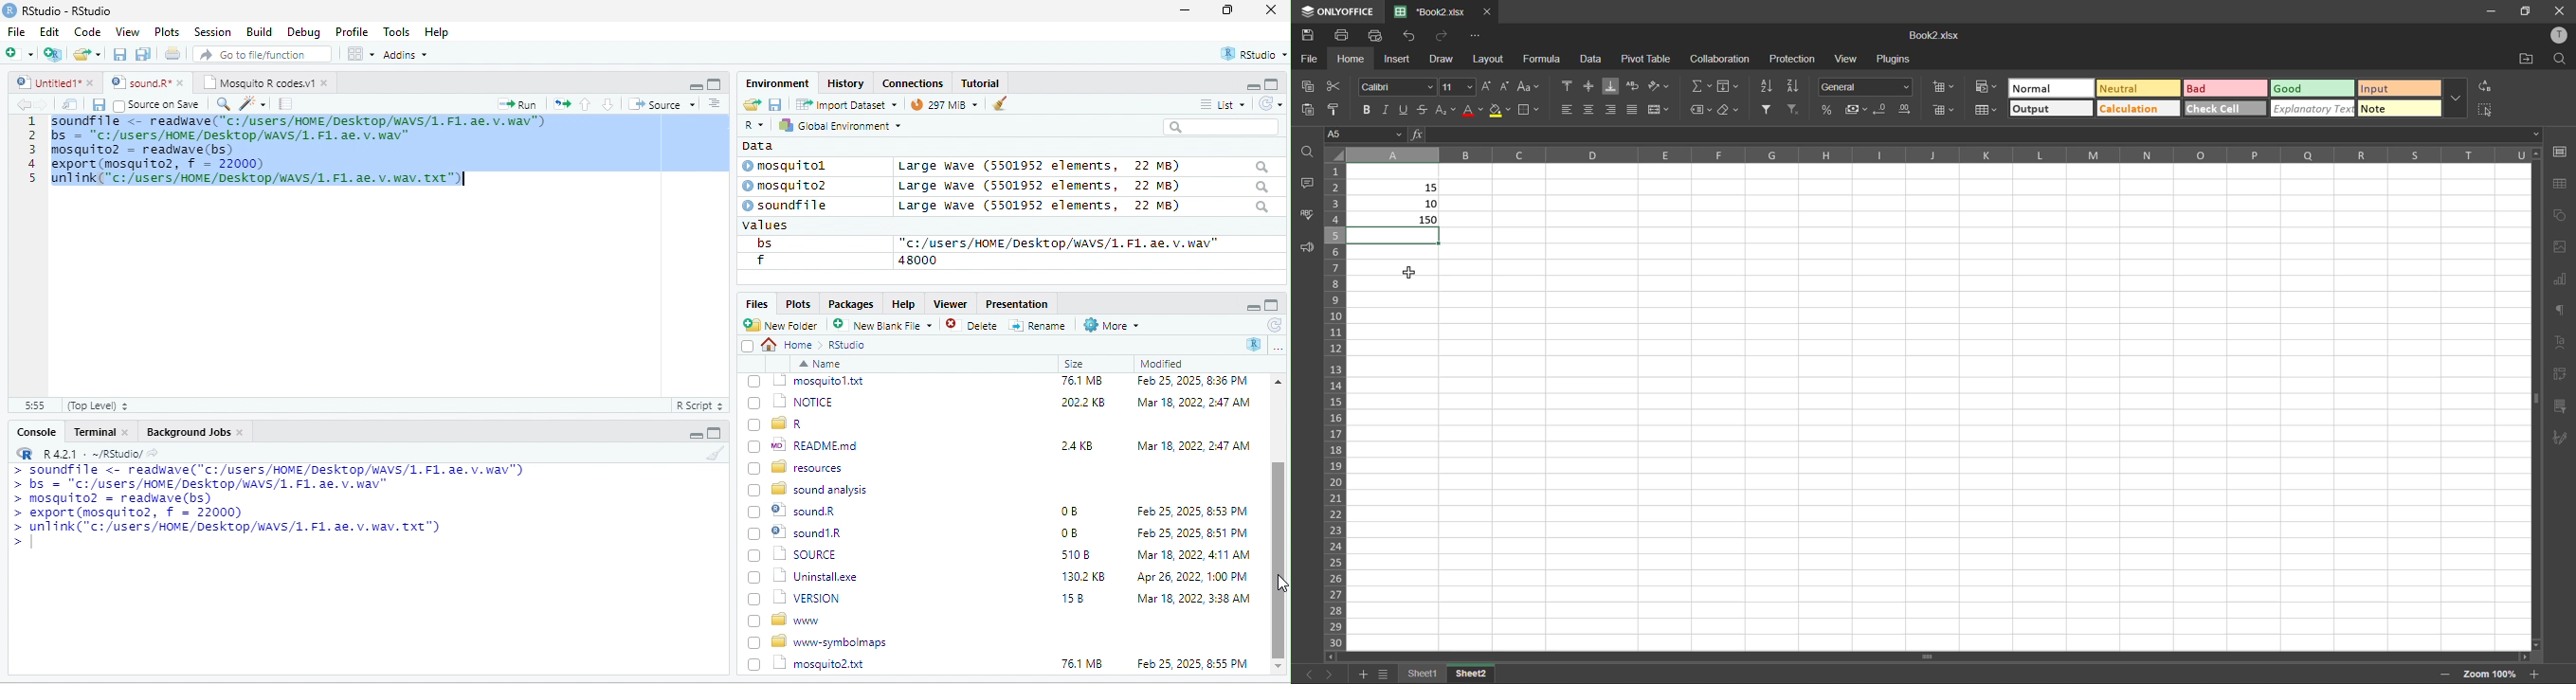  Describe the element at coordinates (1795, 59) in the screenshot. I see `protection` at that location.